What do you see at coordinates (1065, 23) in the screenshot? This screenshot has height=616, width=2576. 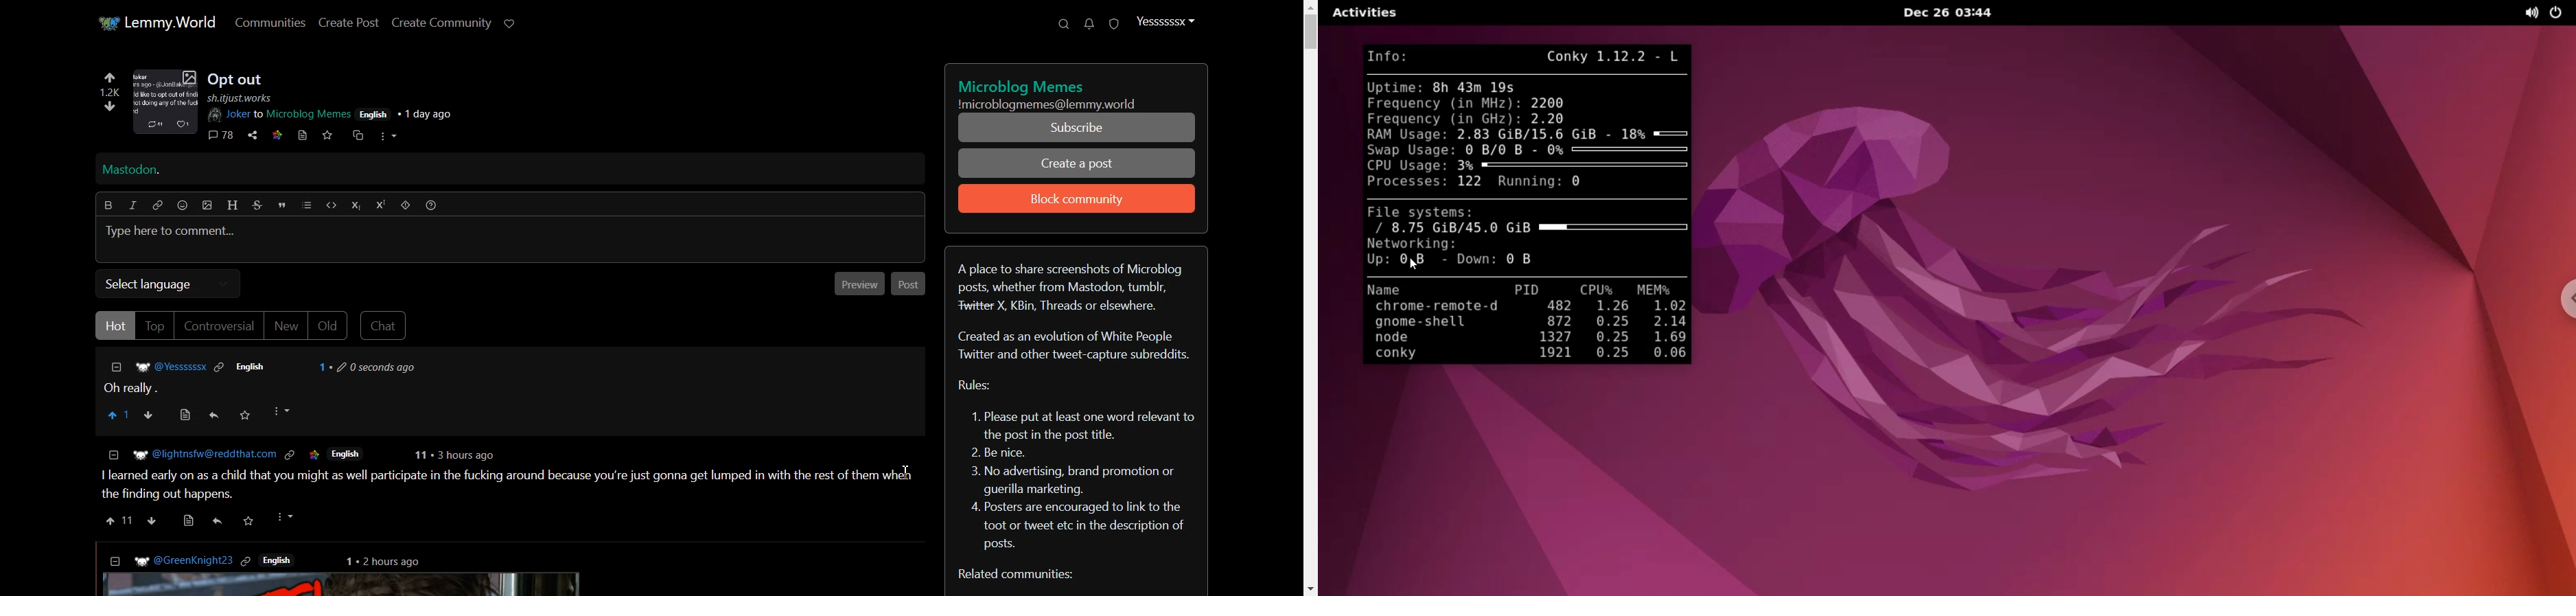 I see `Search` at bounding box center [1065, 23].